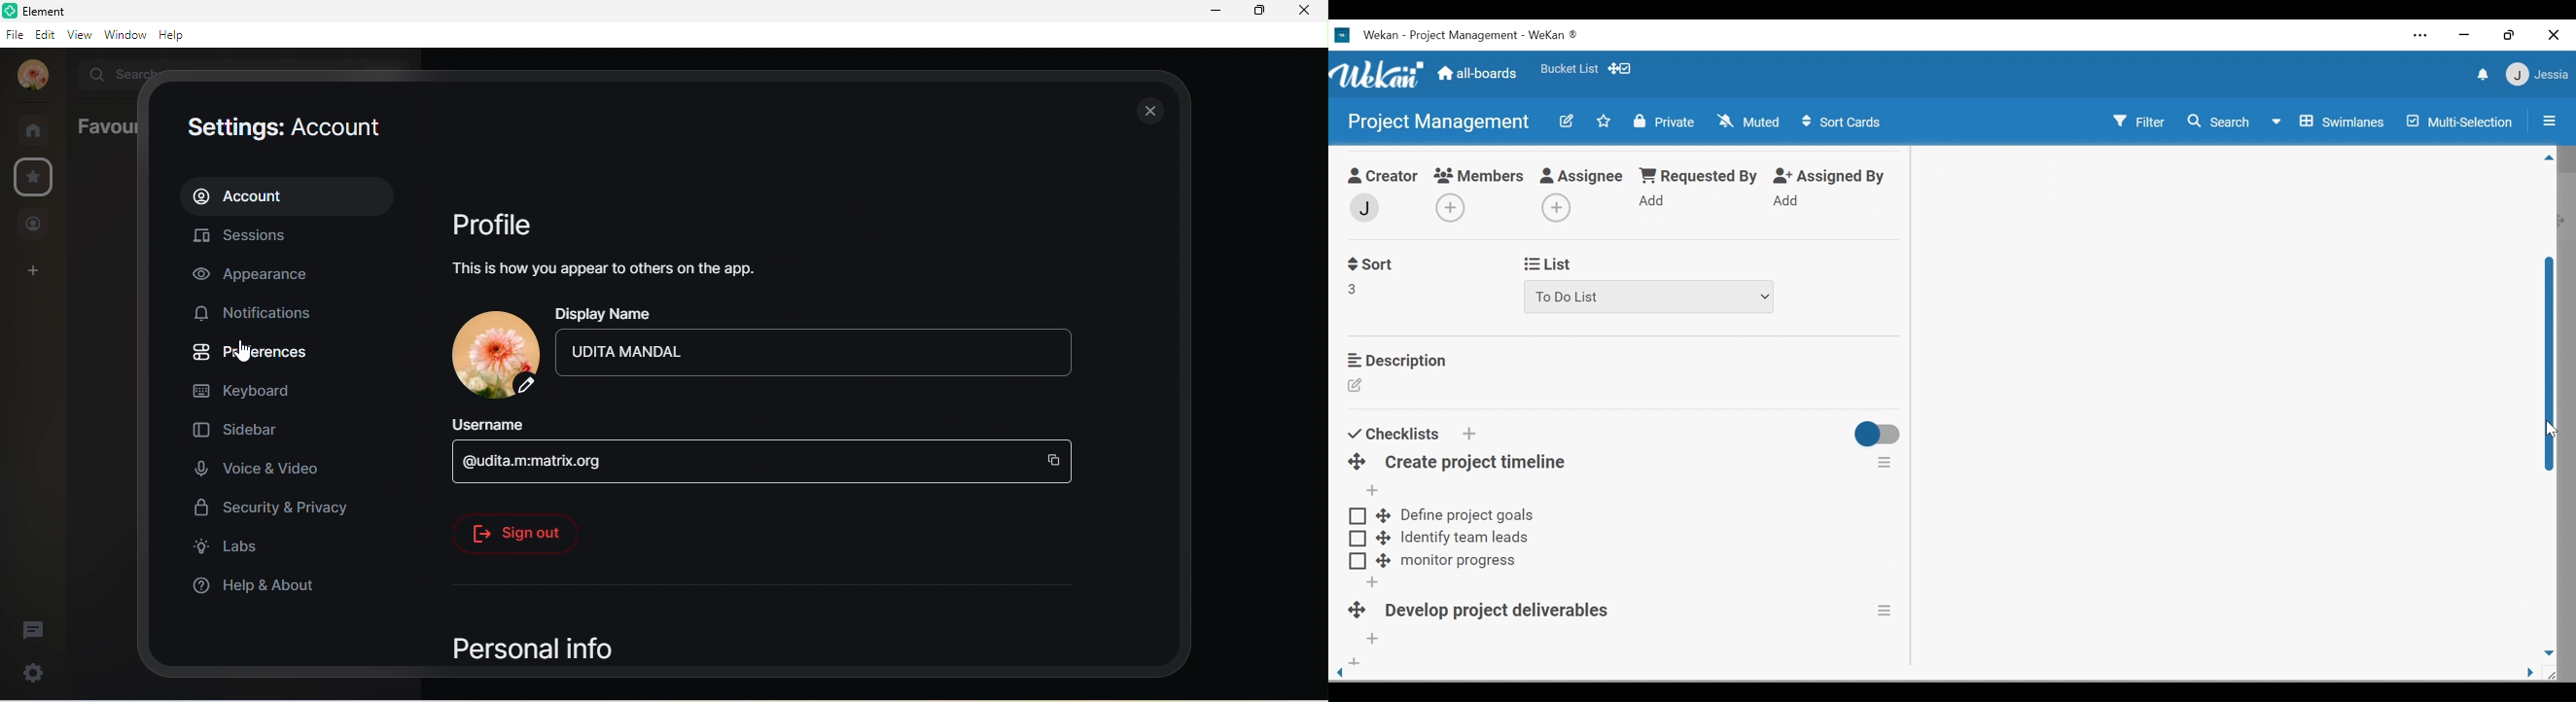 Image resolution: width=2576 pixels, height=728 pixels. What do you see at coordinates (239, 352) in the screenshot?
I see `cursor movement` at bounding box center [239, 352].